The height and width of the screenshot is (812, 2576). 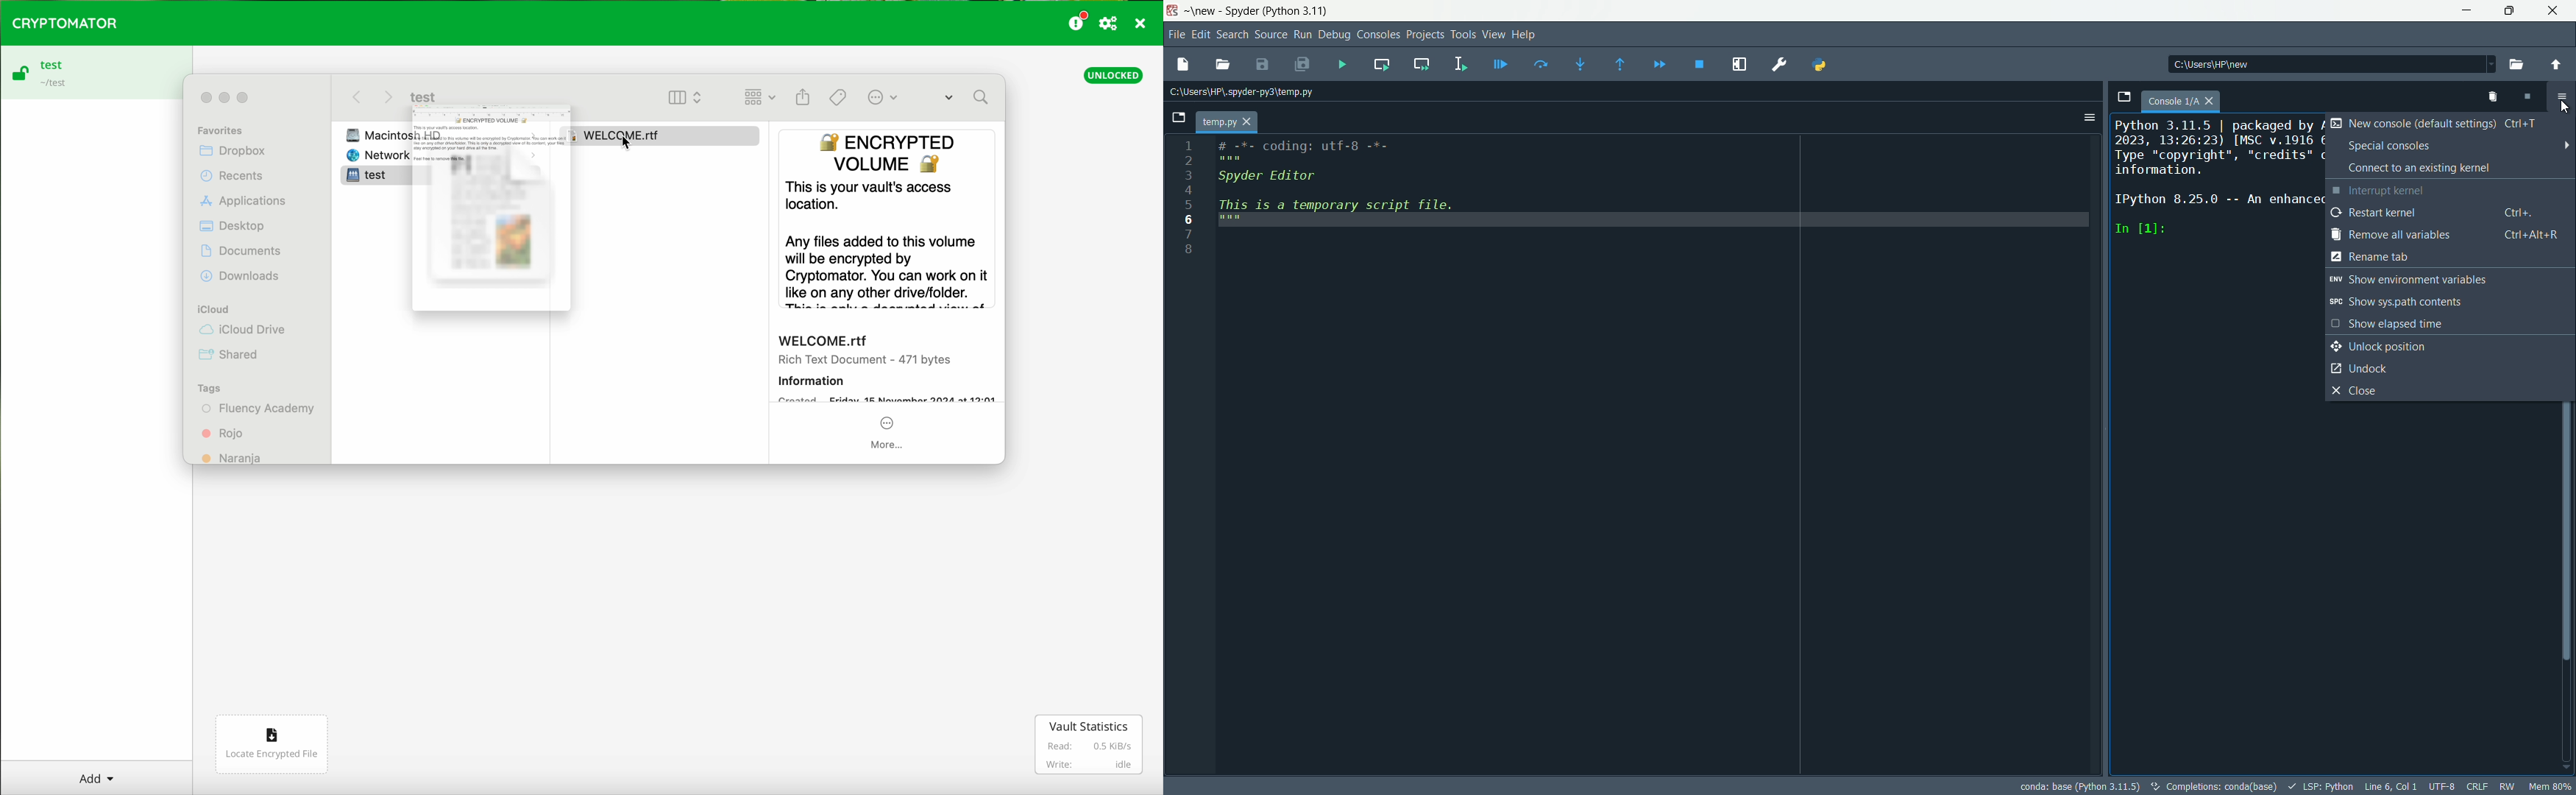 I want to click on execute current line, so click(x=1540, y=64).